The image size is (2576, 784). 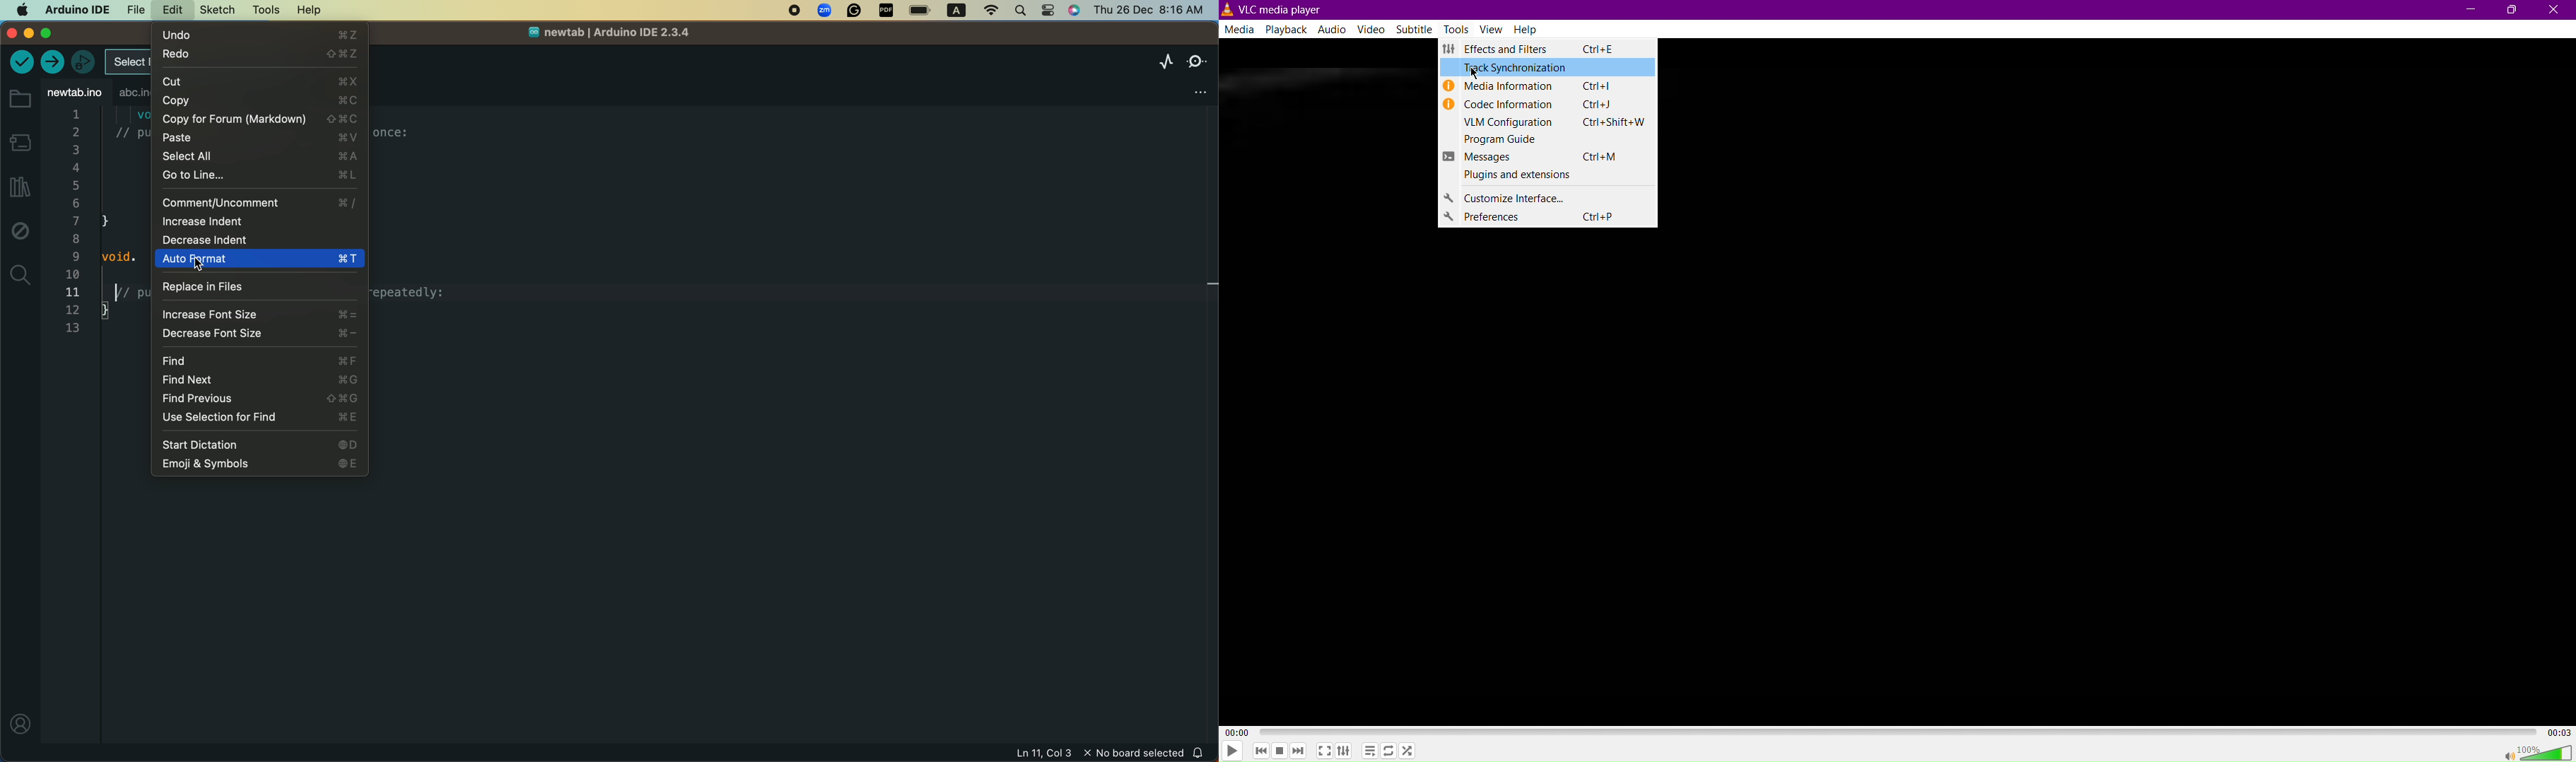 What do you see at coordinates (1530, 30) in the screenshot?
I see `Help` at bounding box center [1530, 30].